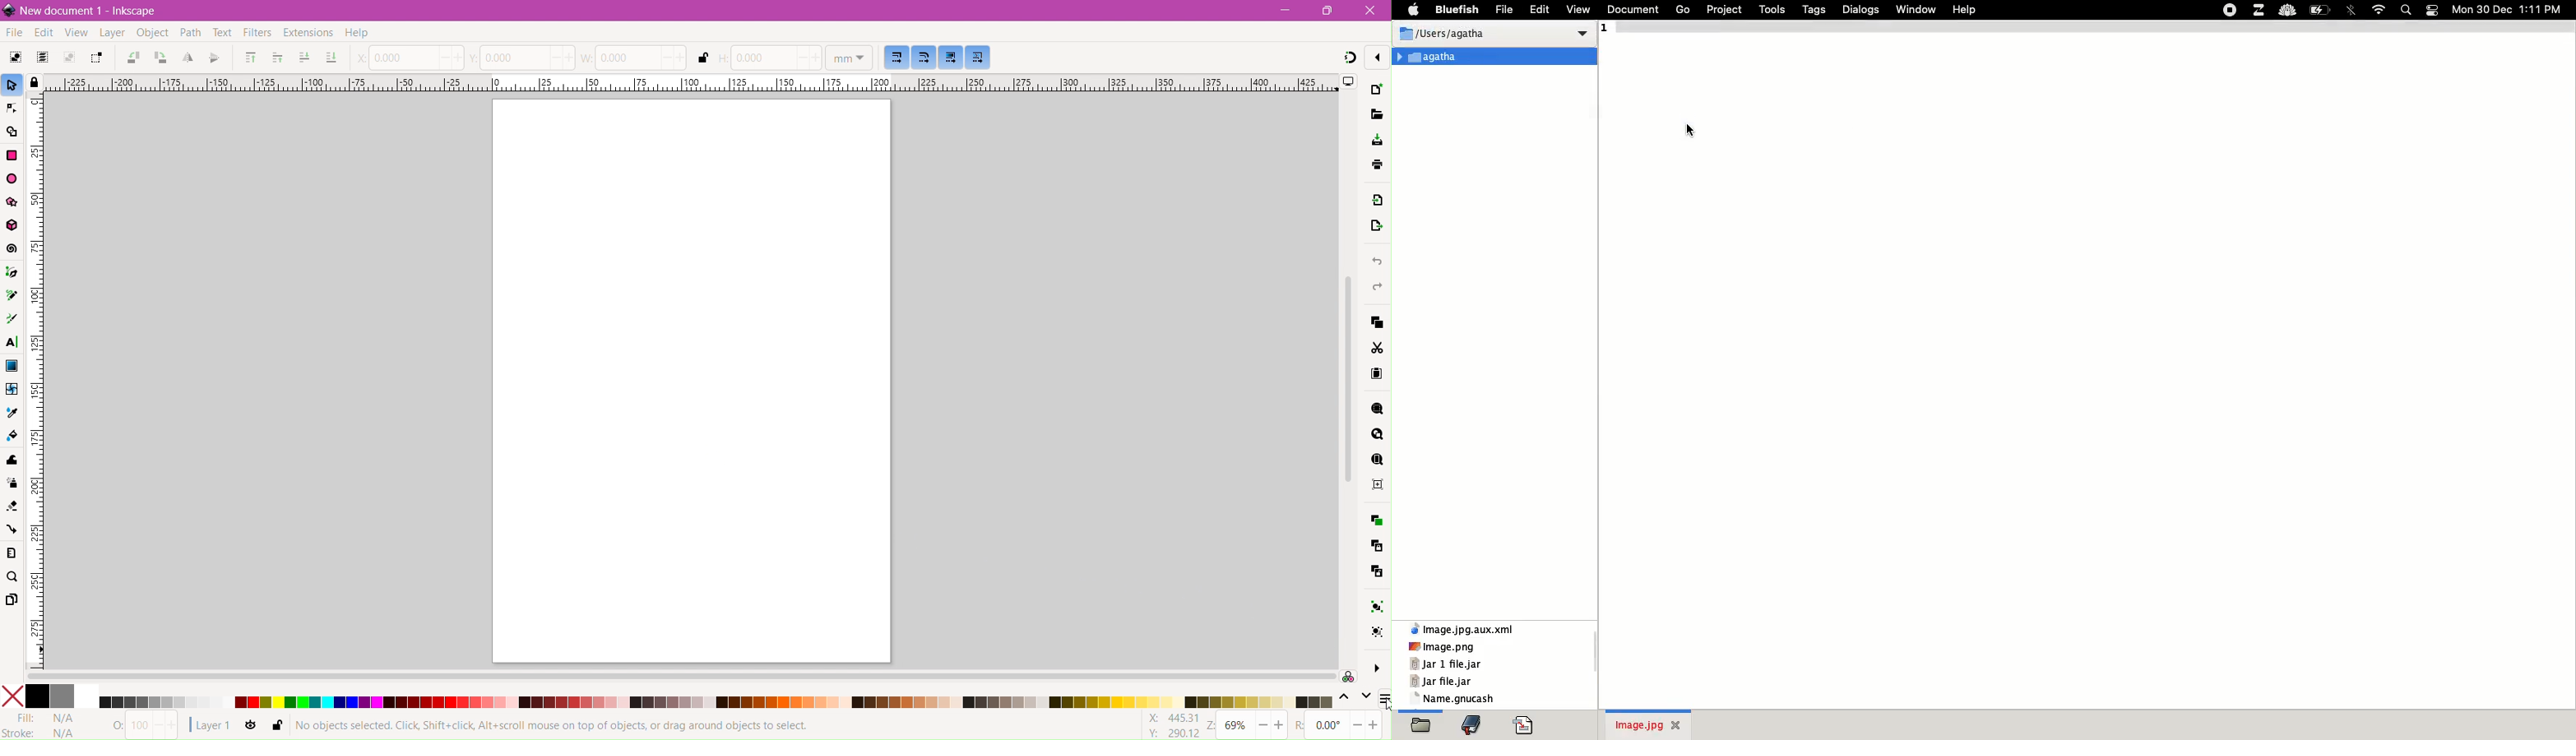 The image size is (2576, 756). What do you see at coordinates (12, 202) in the screenshot?
I see `Star/Polygon Tool` at bounding box center [12, 202].